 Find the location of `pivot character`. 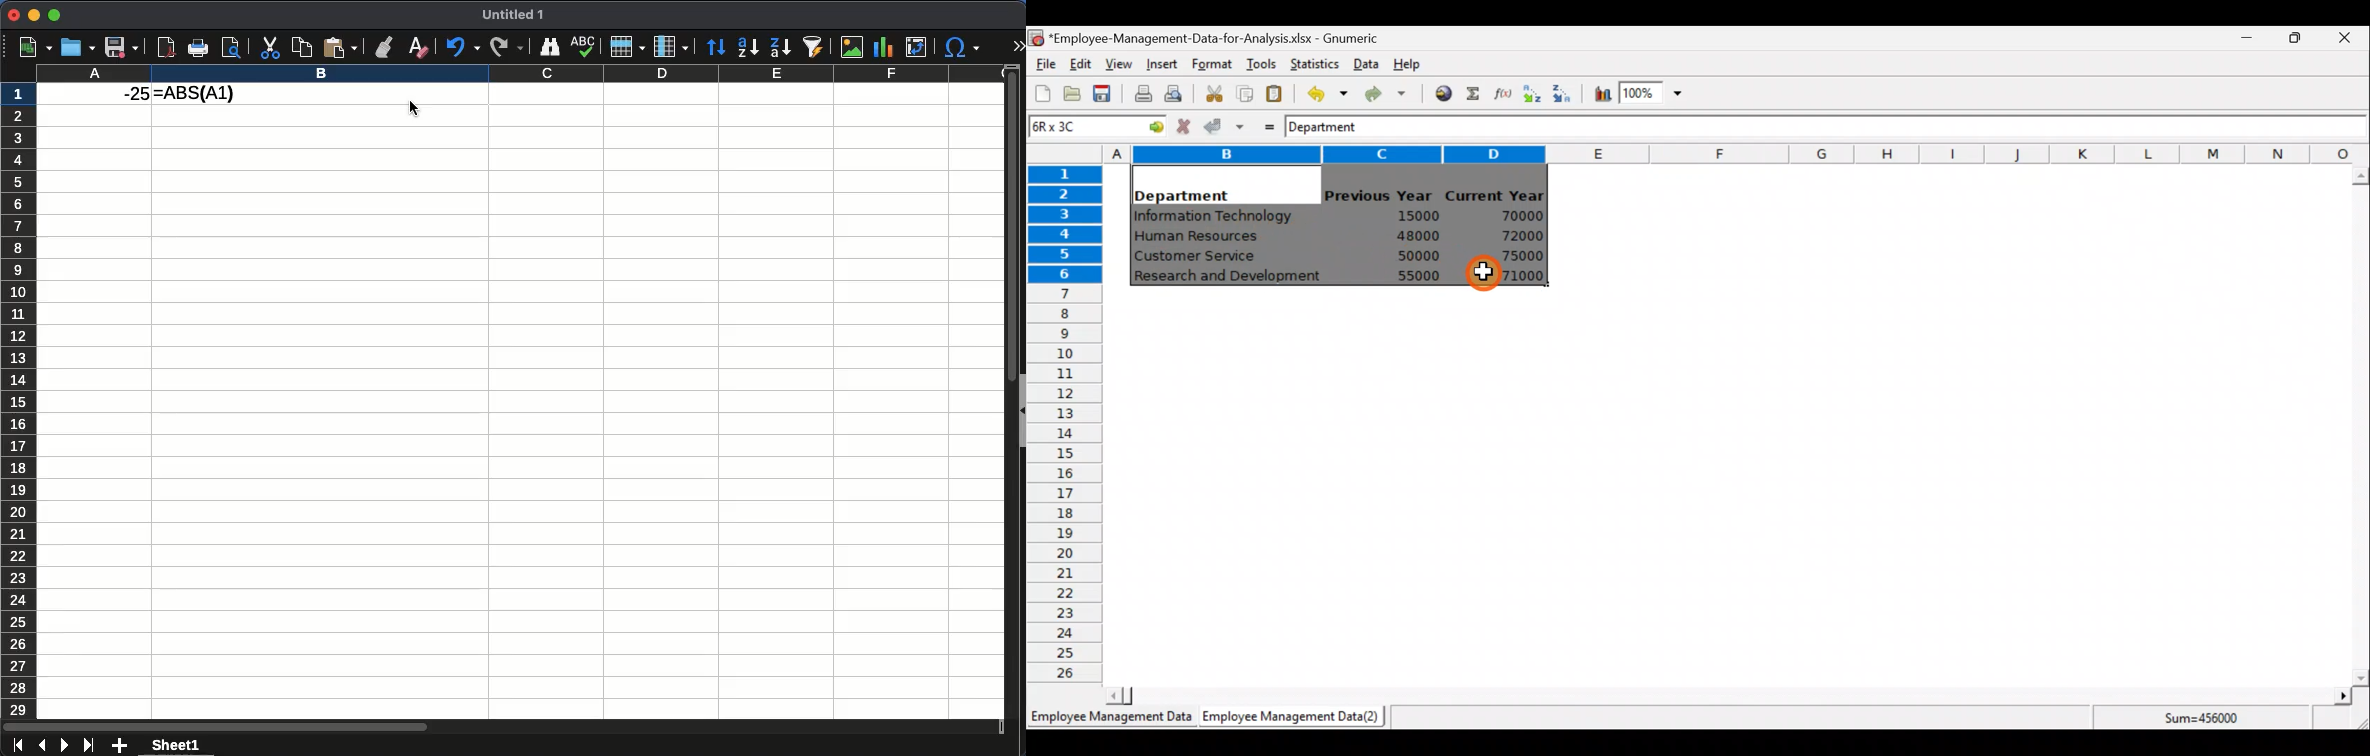

pivot character is located at coordinates (918, 44).